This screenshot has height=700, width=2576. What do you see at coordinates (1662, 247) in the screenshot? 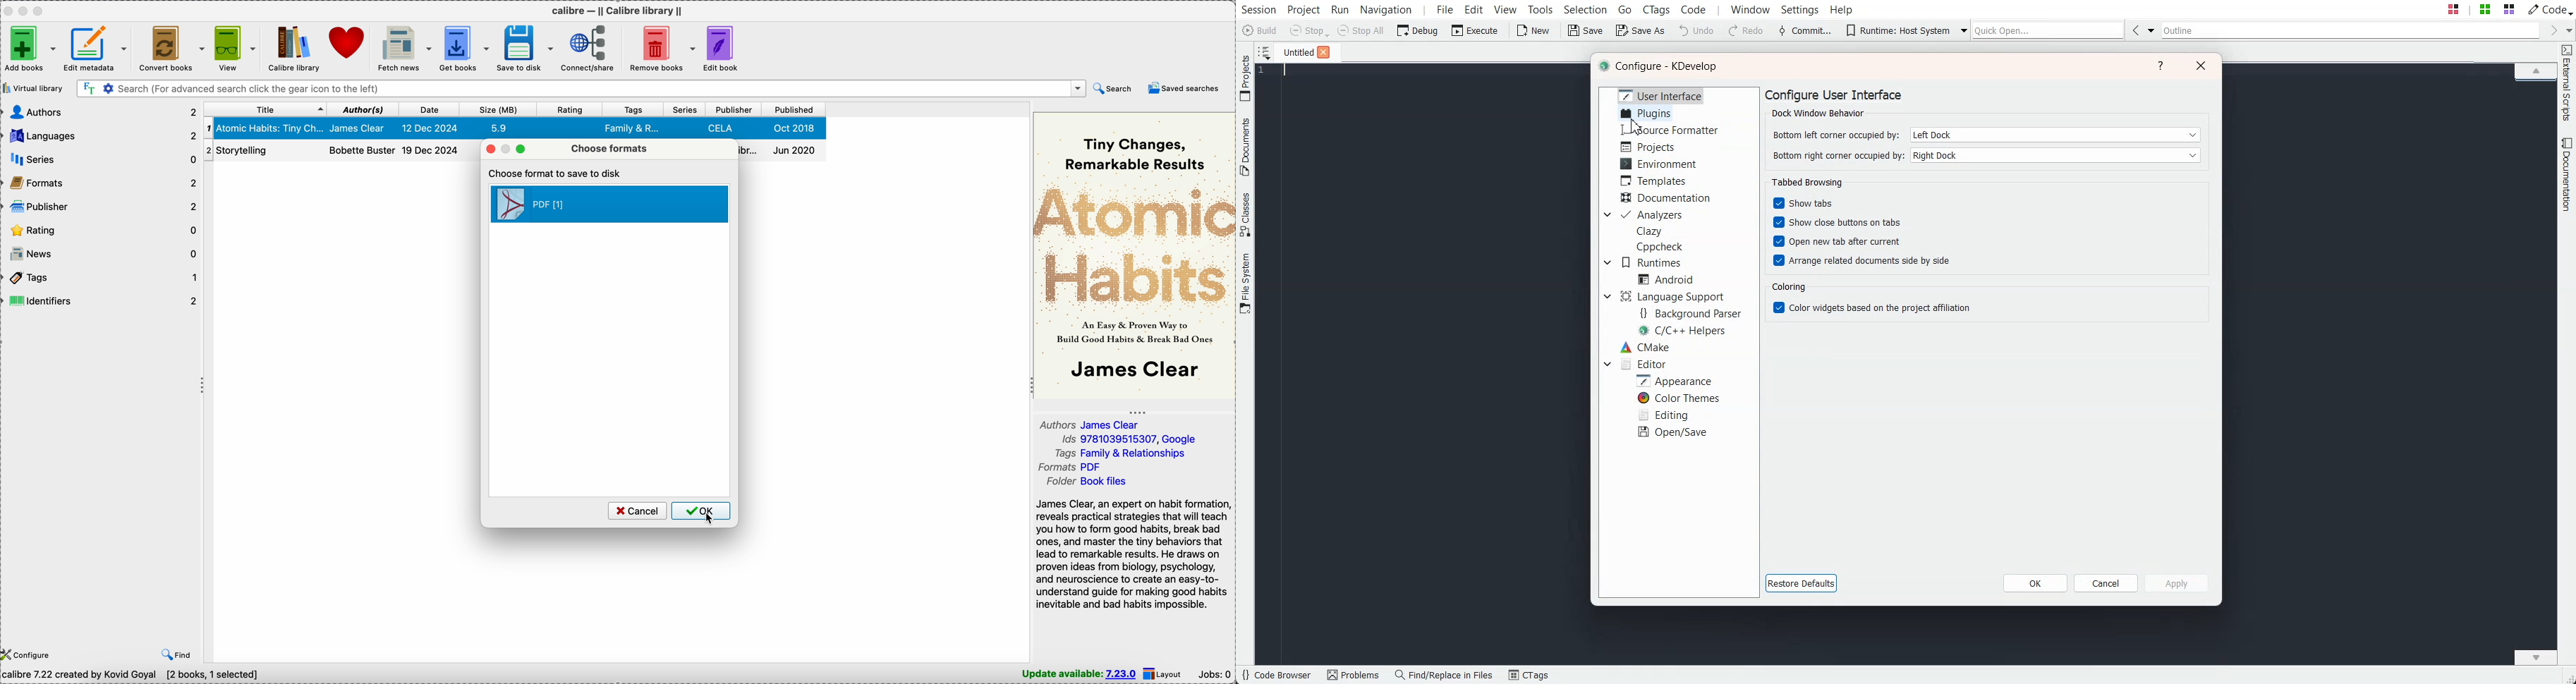
I see `Cppcheck` at bounding box center [1662, 247].